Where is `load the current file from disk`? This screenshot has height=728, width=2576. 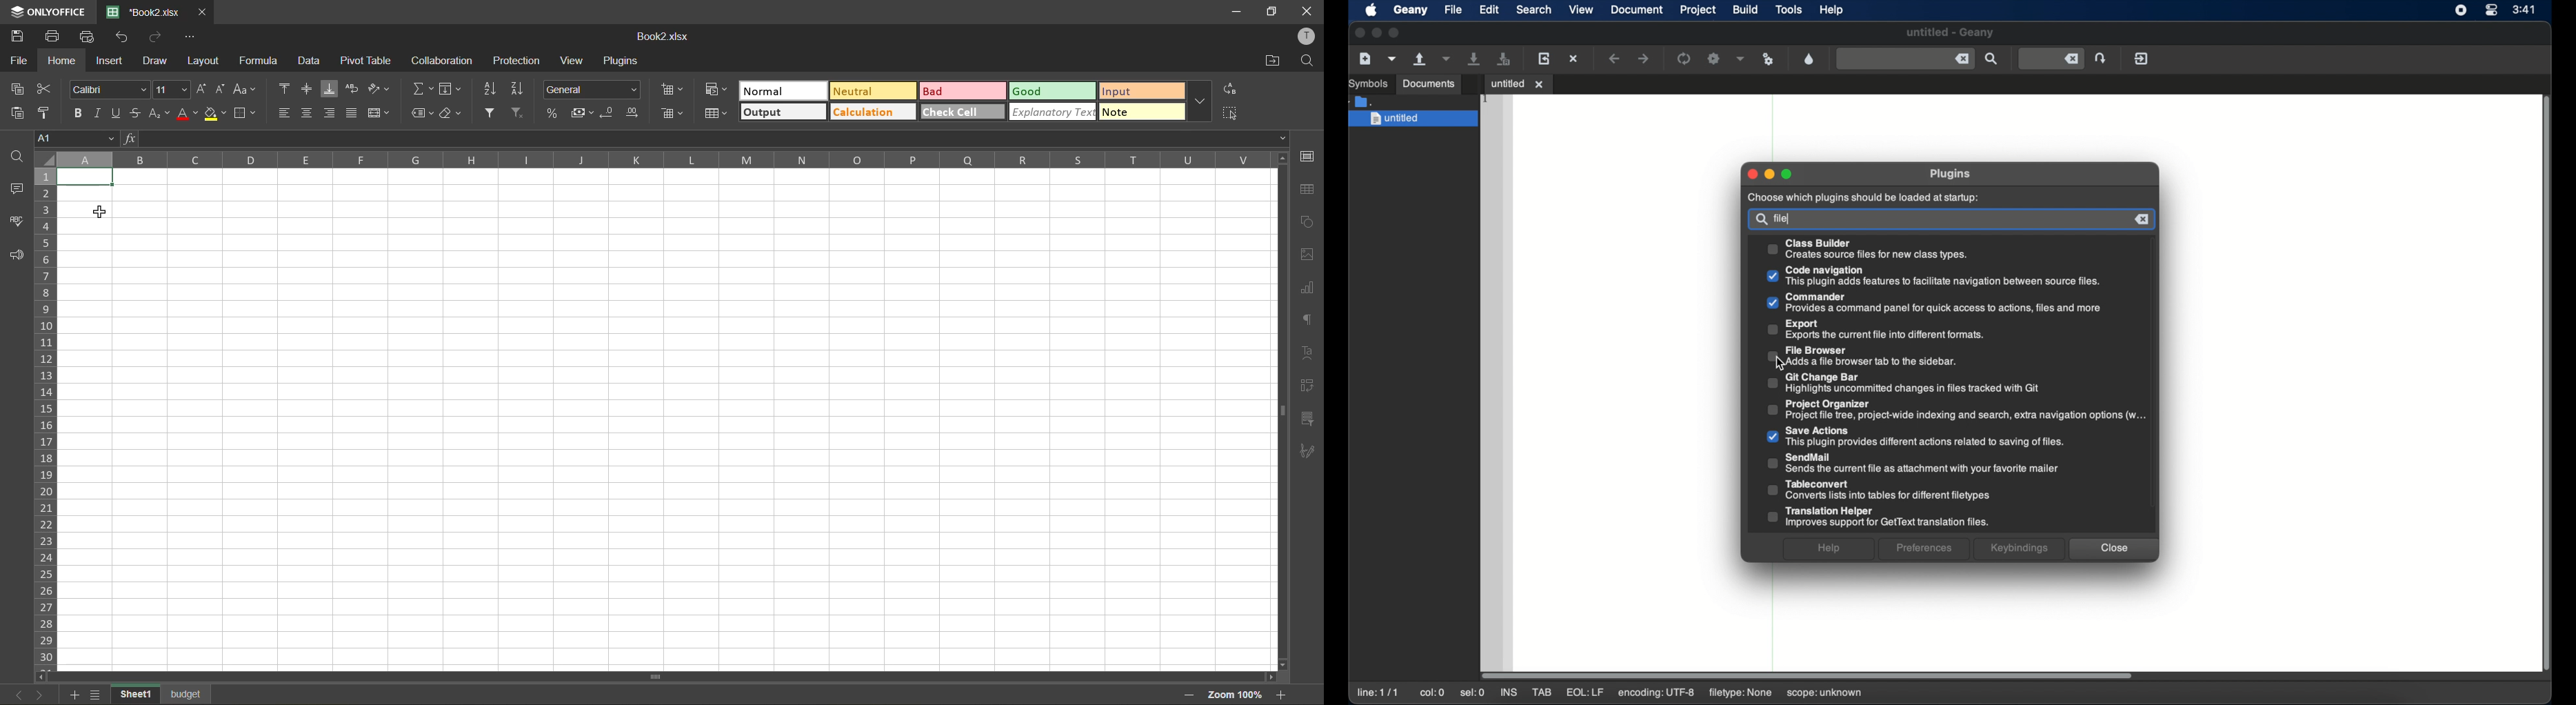
load the current file from disk is located at coordinates (1544, 59).